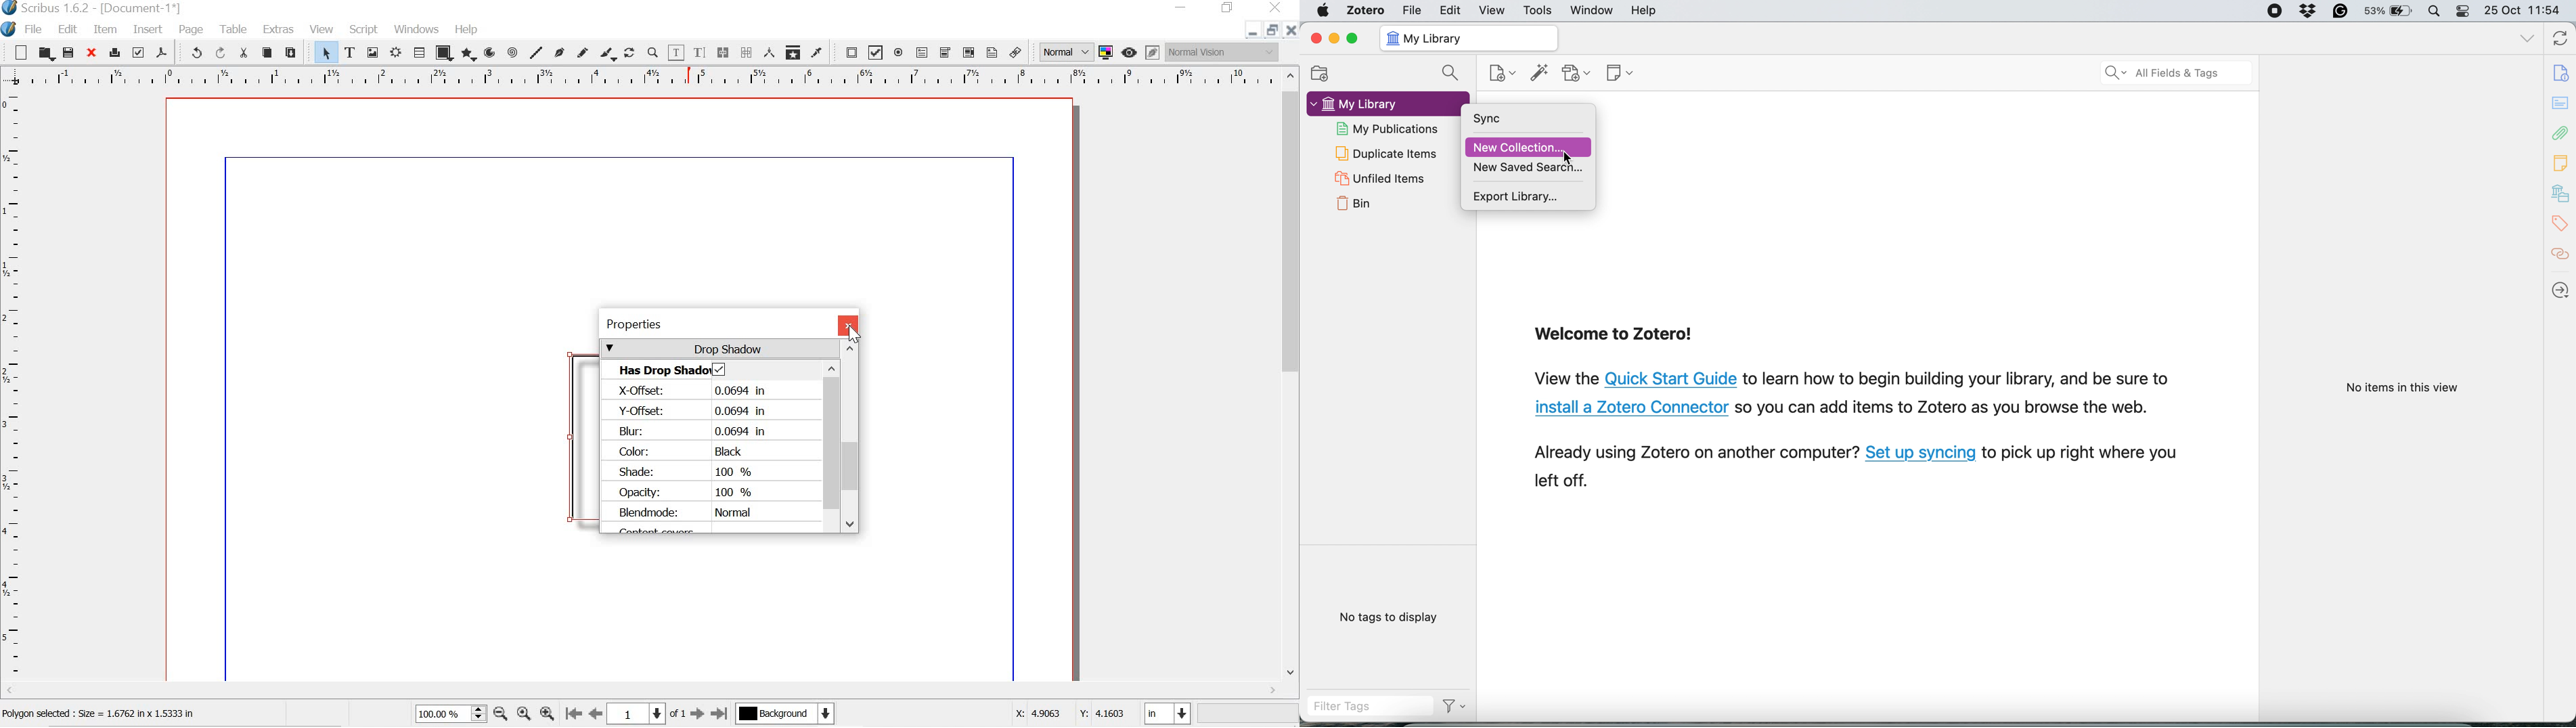 The width and height of the screenshot is (2576, 728). Describe the element at coordinates (1291, 374) in the screenshot. I see `scrollbar` at that location.